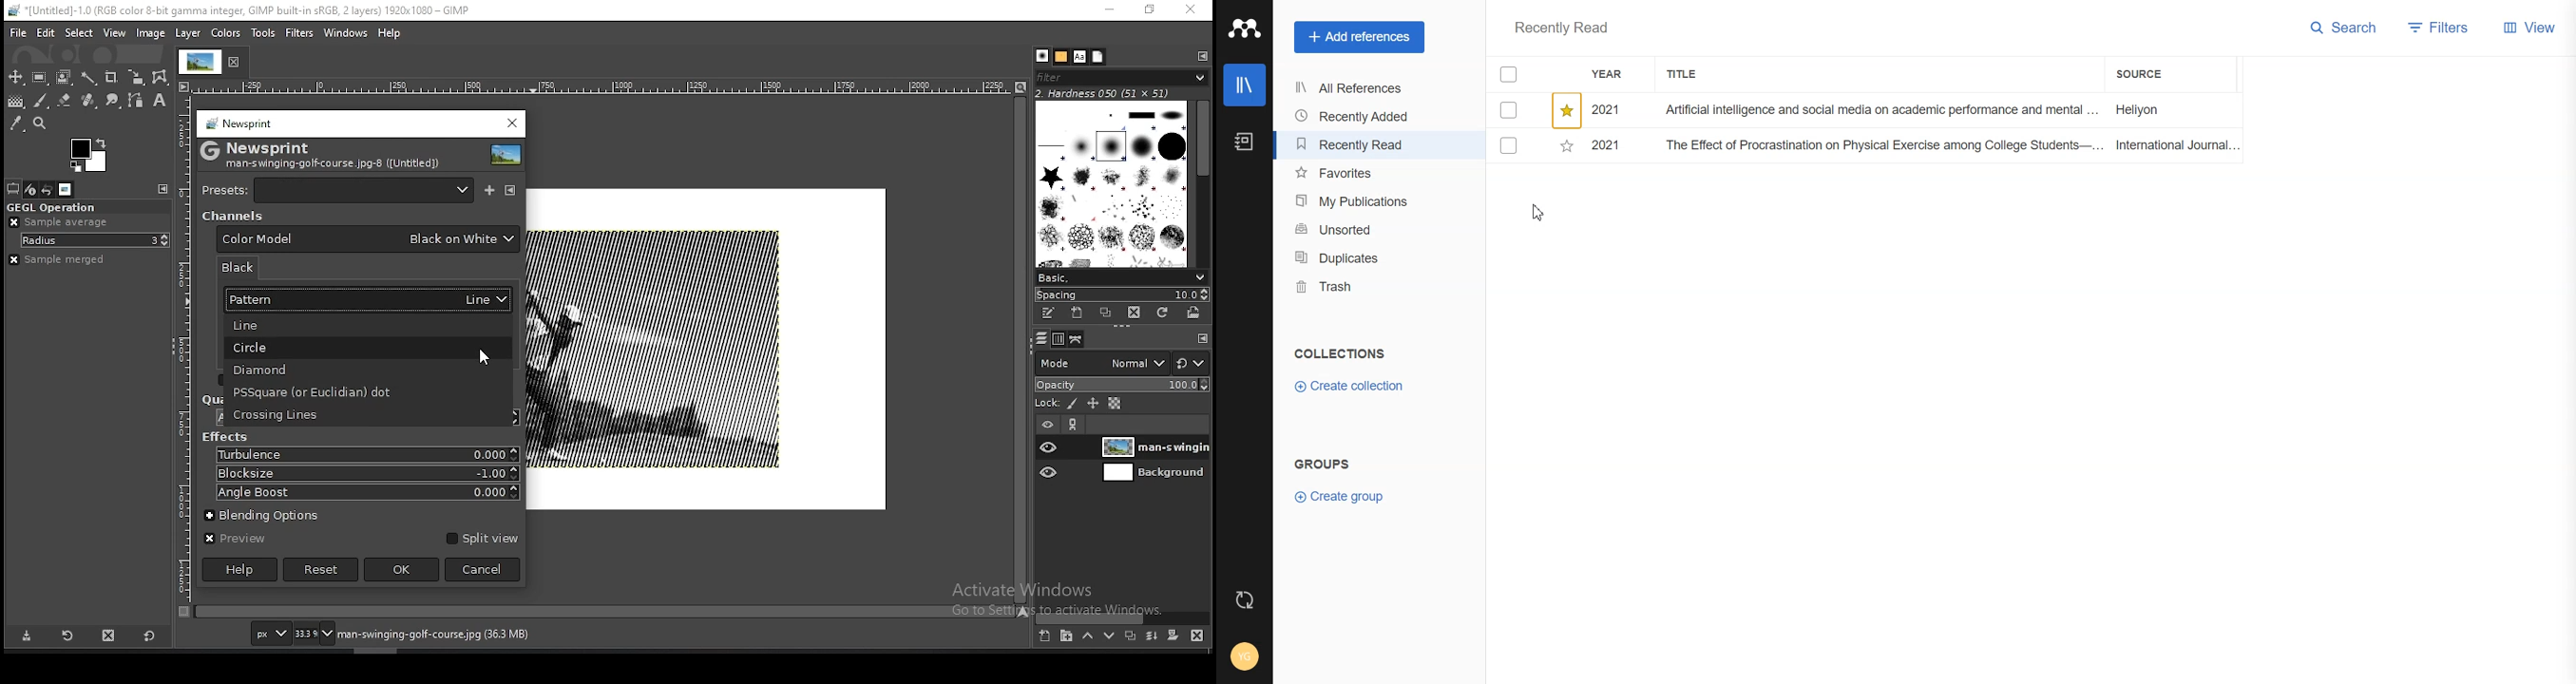 The width and height of the screenshot is (2576, 700). Describe the element at coordinates (2153, 75) in the screenshot. I see `Source` at that location.